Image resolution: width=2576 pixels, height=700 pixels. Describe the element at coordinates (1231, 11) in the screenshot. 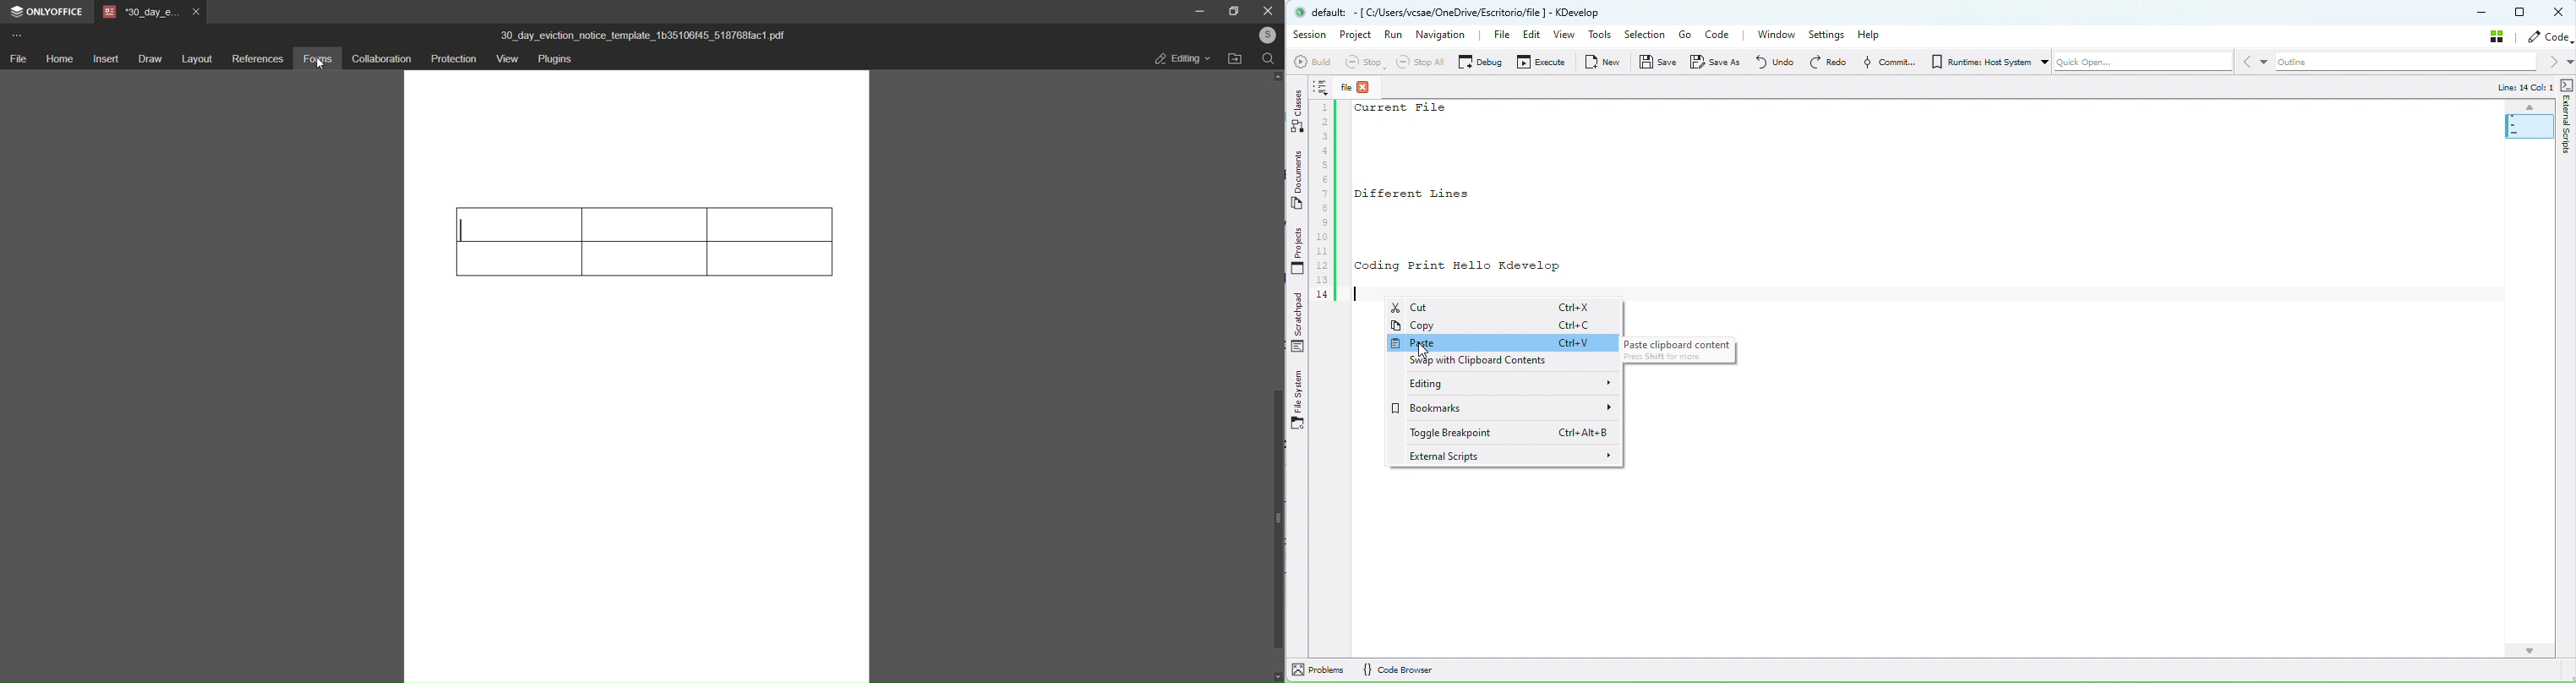

I see `maximize` at that location.